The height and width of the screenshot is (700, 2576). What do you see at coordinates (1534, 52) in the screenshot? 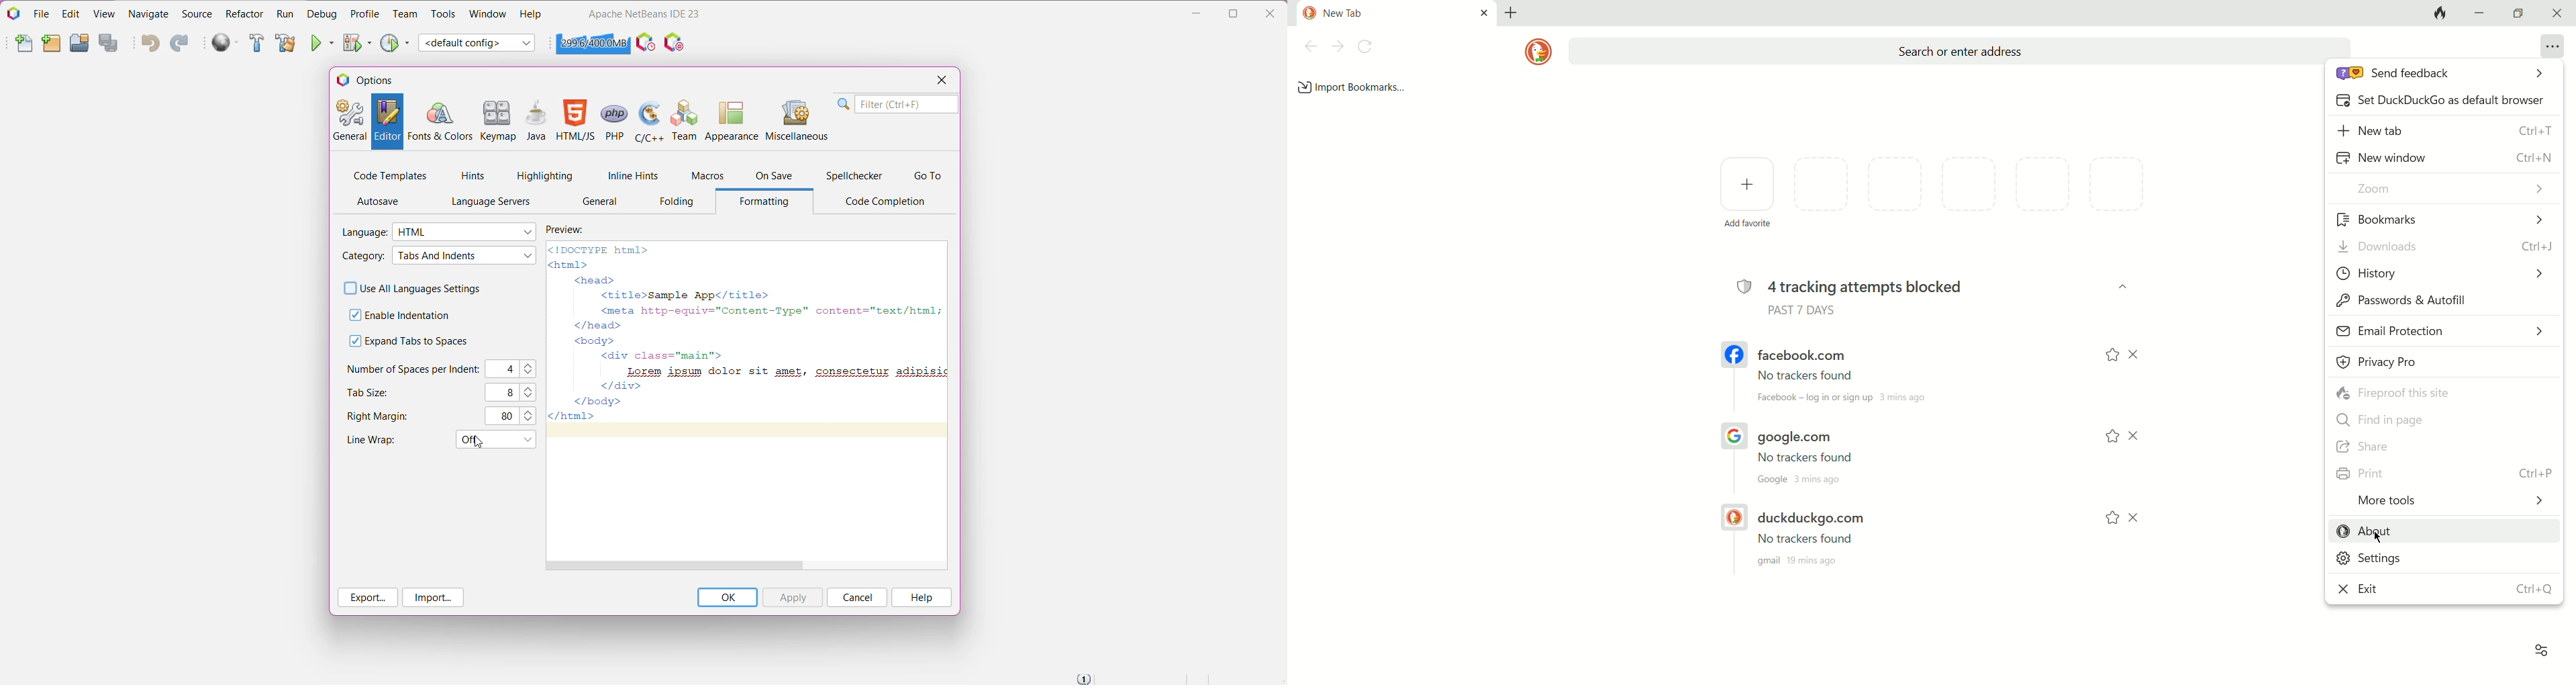
I see `logo` at bounding box center [1534, 52].